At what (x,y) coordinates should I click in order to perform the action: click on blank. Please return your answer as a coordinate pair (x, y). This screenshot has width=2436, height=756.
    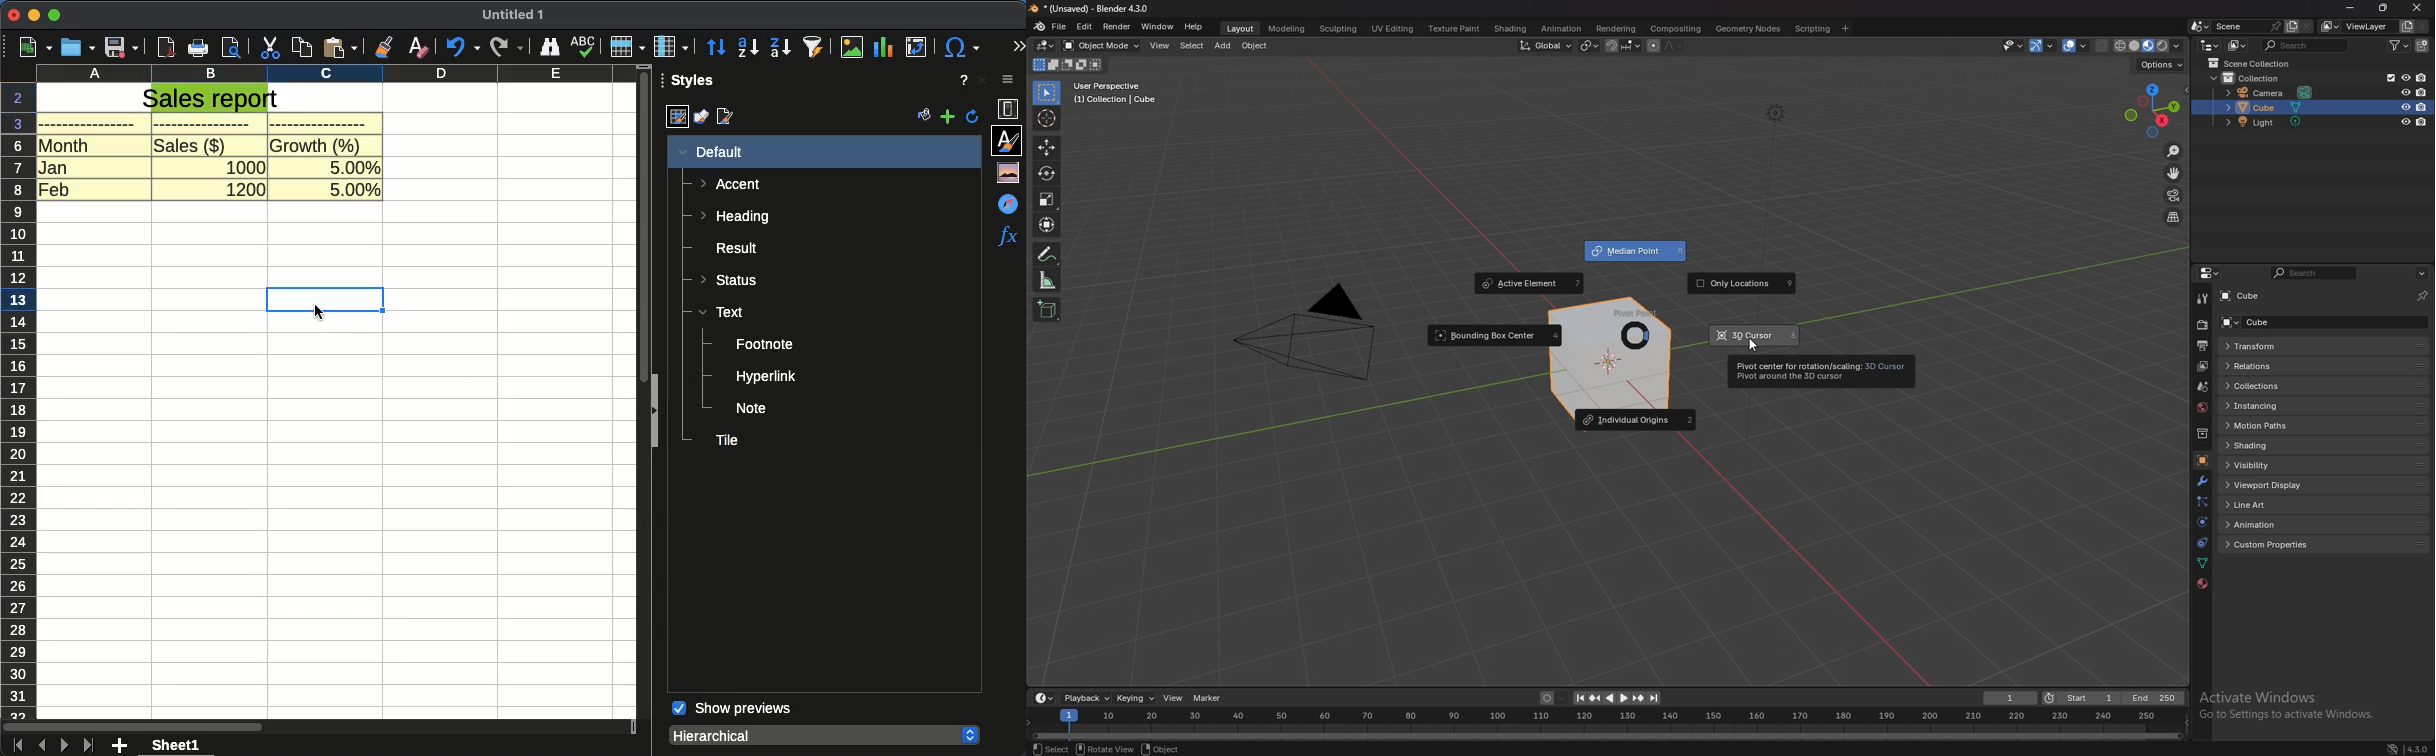
    Looking at the image, I should click on (208, 124).